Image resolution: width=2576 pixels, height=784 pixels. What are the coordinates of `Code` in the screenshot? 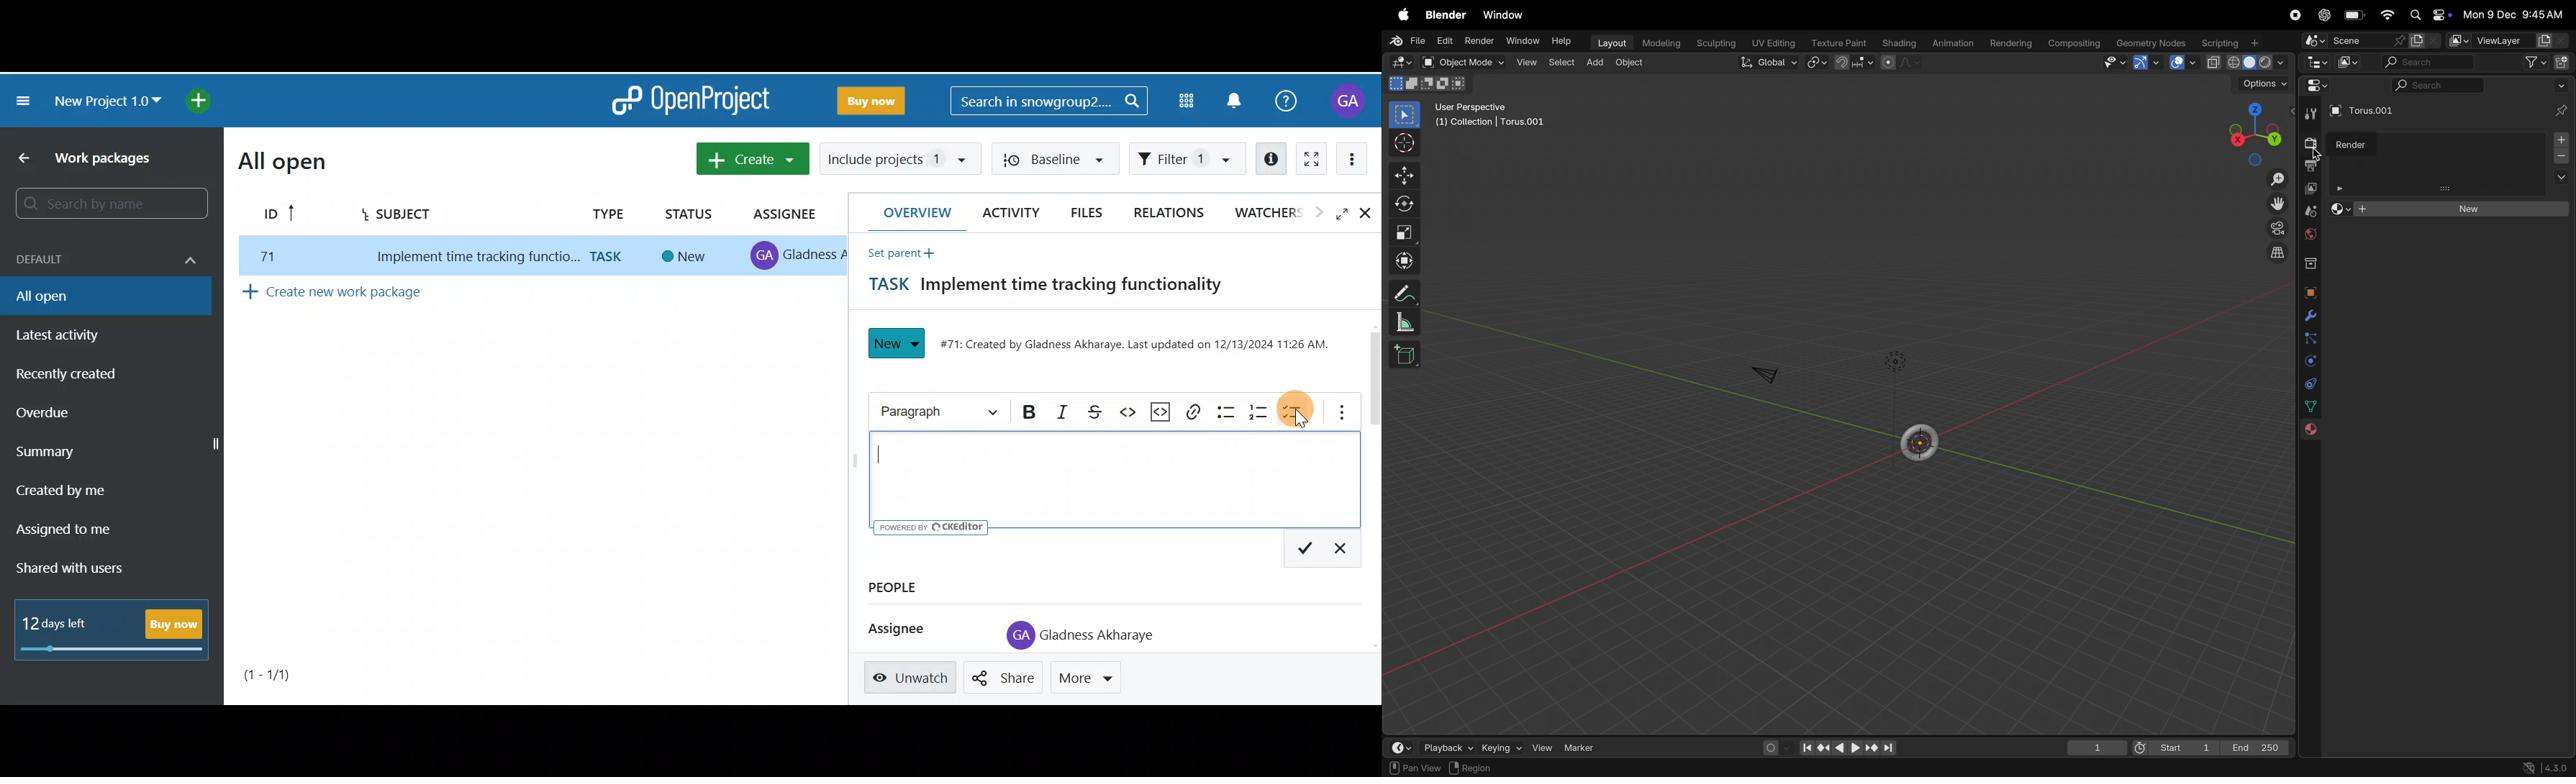 It's located at (1132, 412).